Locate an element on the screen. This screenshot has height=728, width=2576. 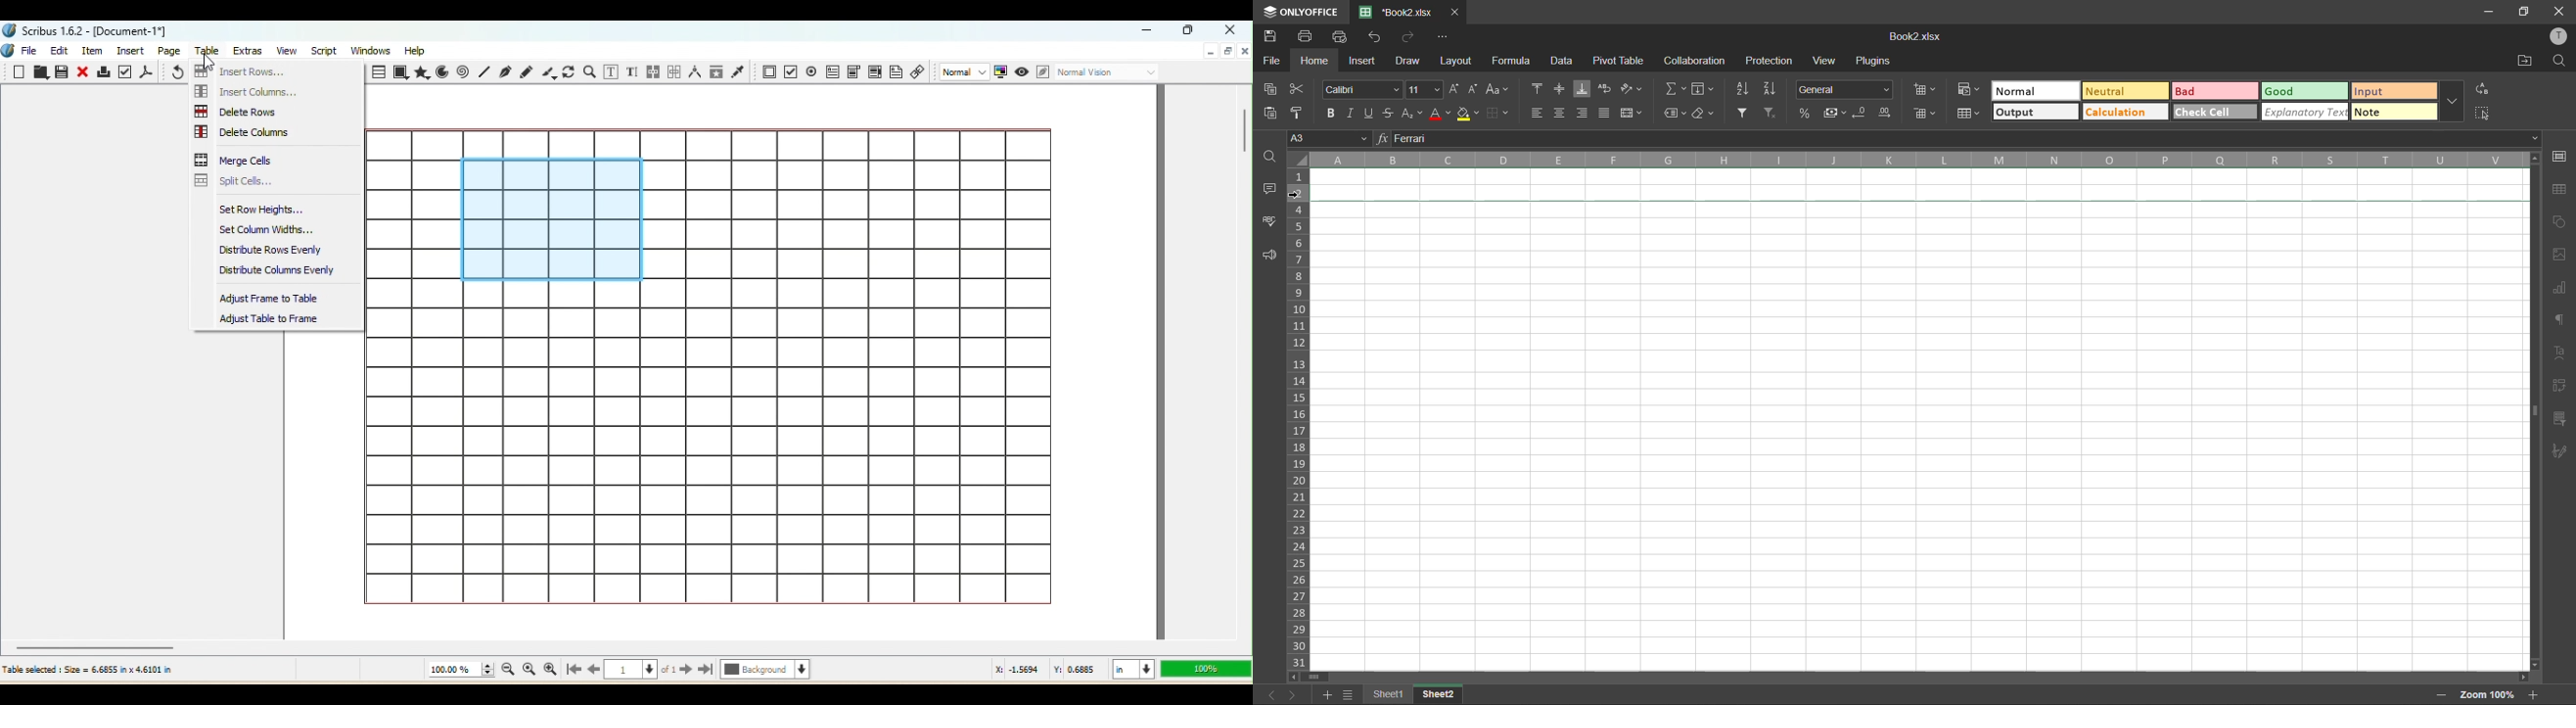
Close is located at coordinates (84, 71).